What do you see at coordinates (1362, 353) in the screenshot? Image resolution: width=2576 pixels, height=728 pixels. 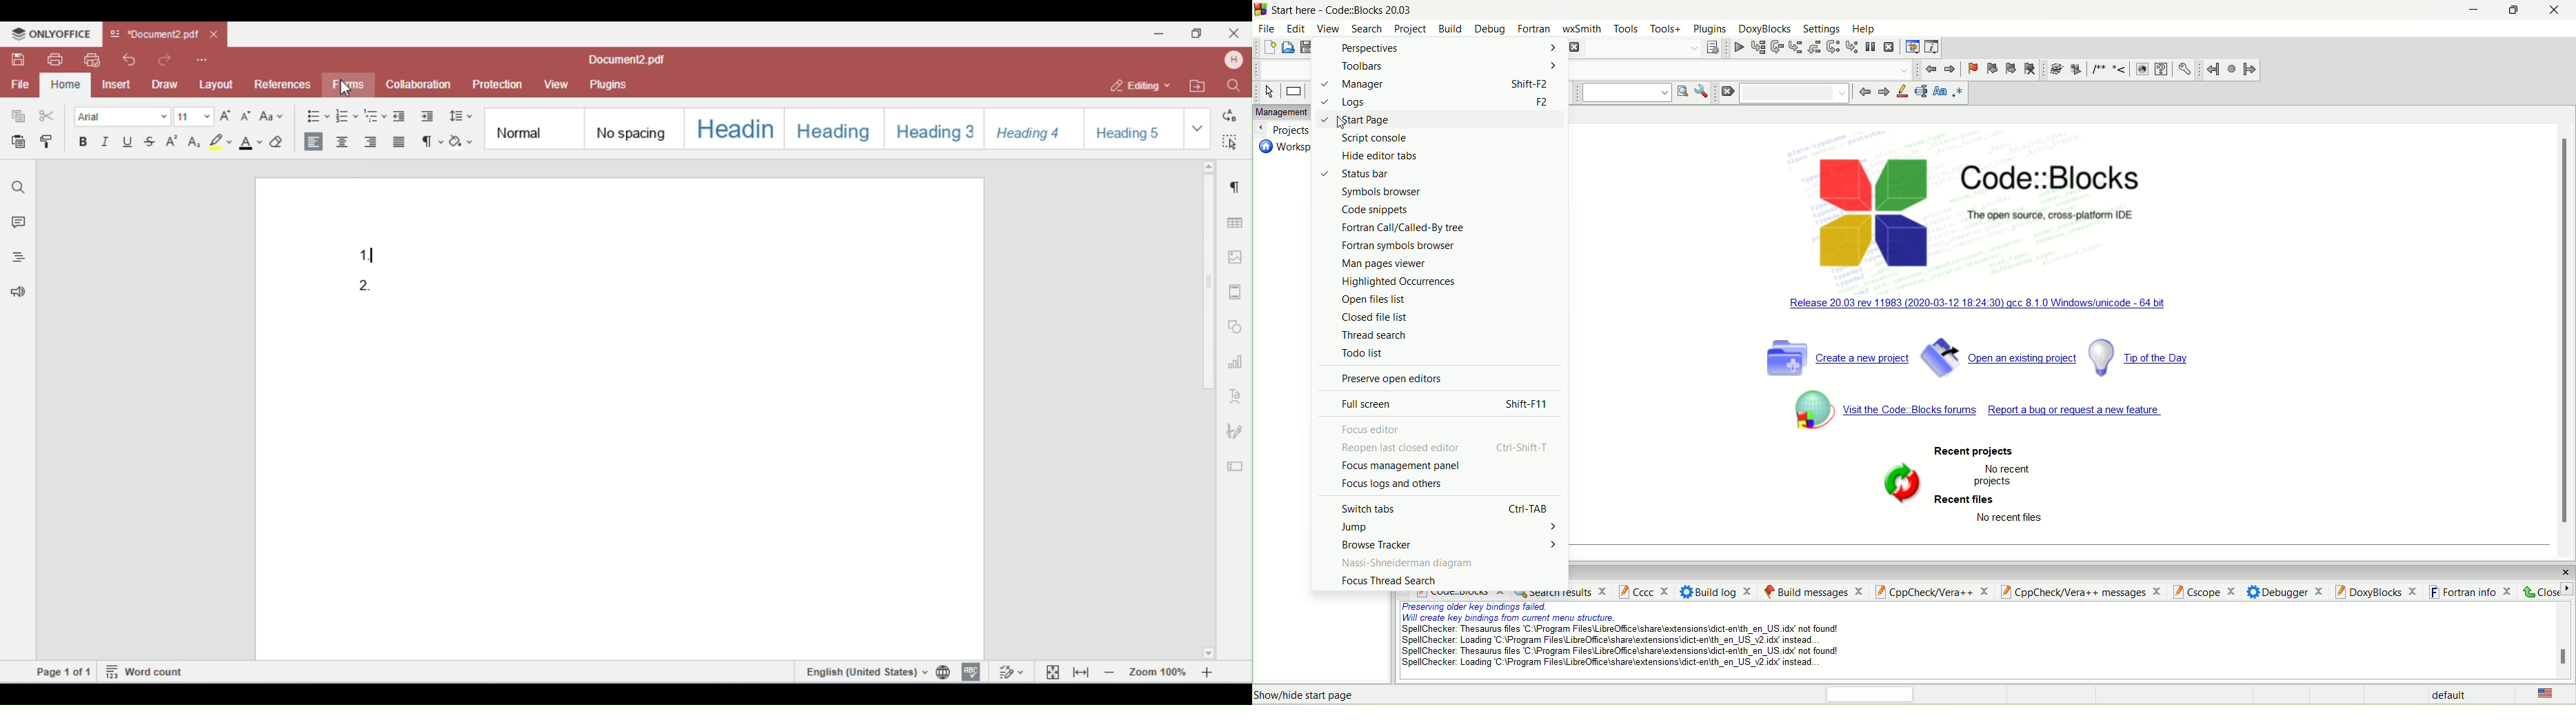 I see `todo list` at bounding box center [1362, 353].